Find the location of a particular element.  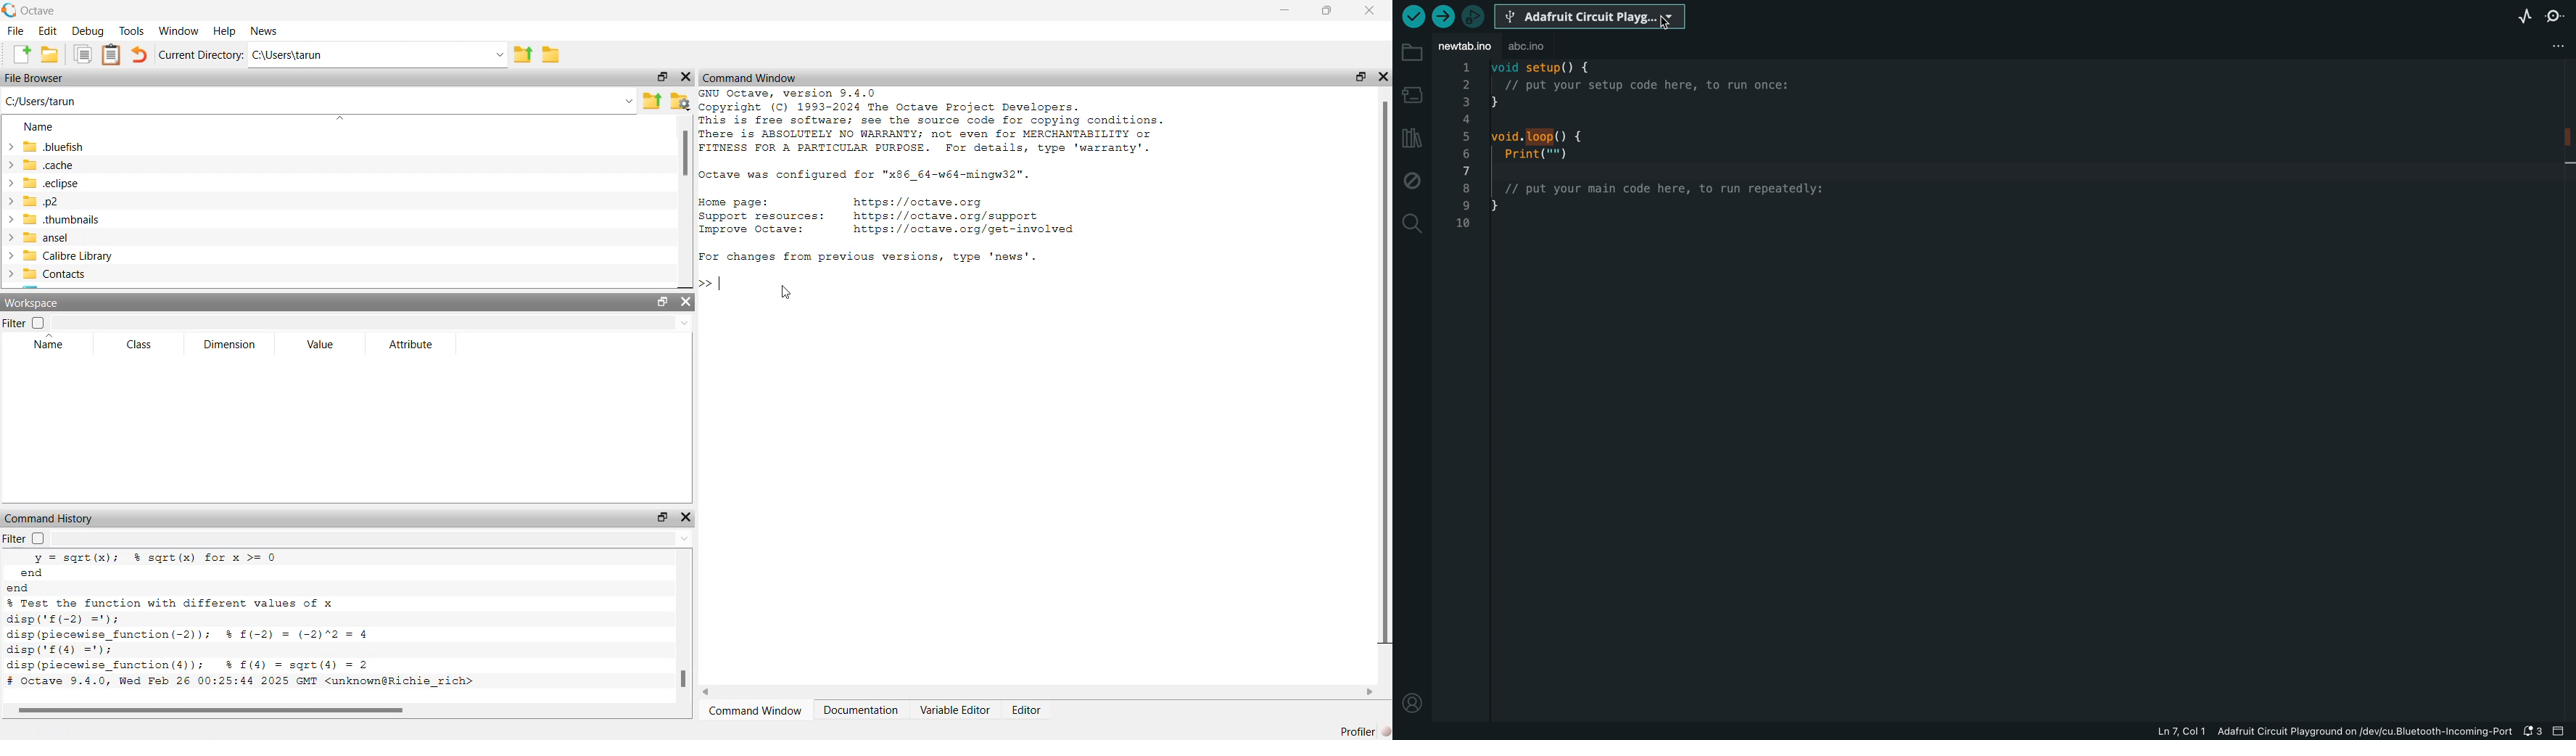

Name is located at coordinates (38, 128).